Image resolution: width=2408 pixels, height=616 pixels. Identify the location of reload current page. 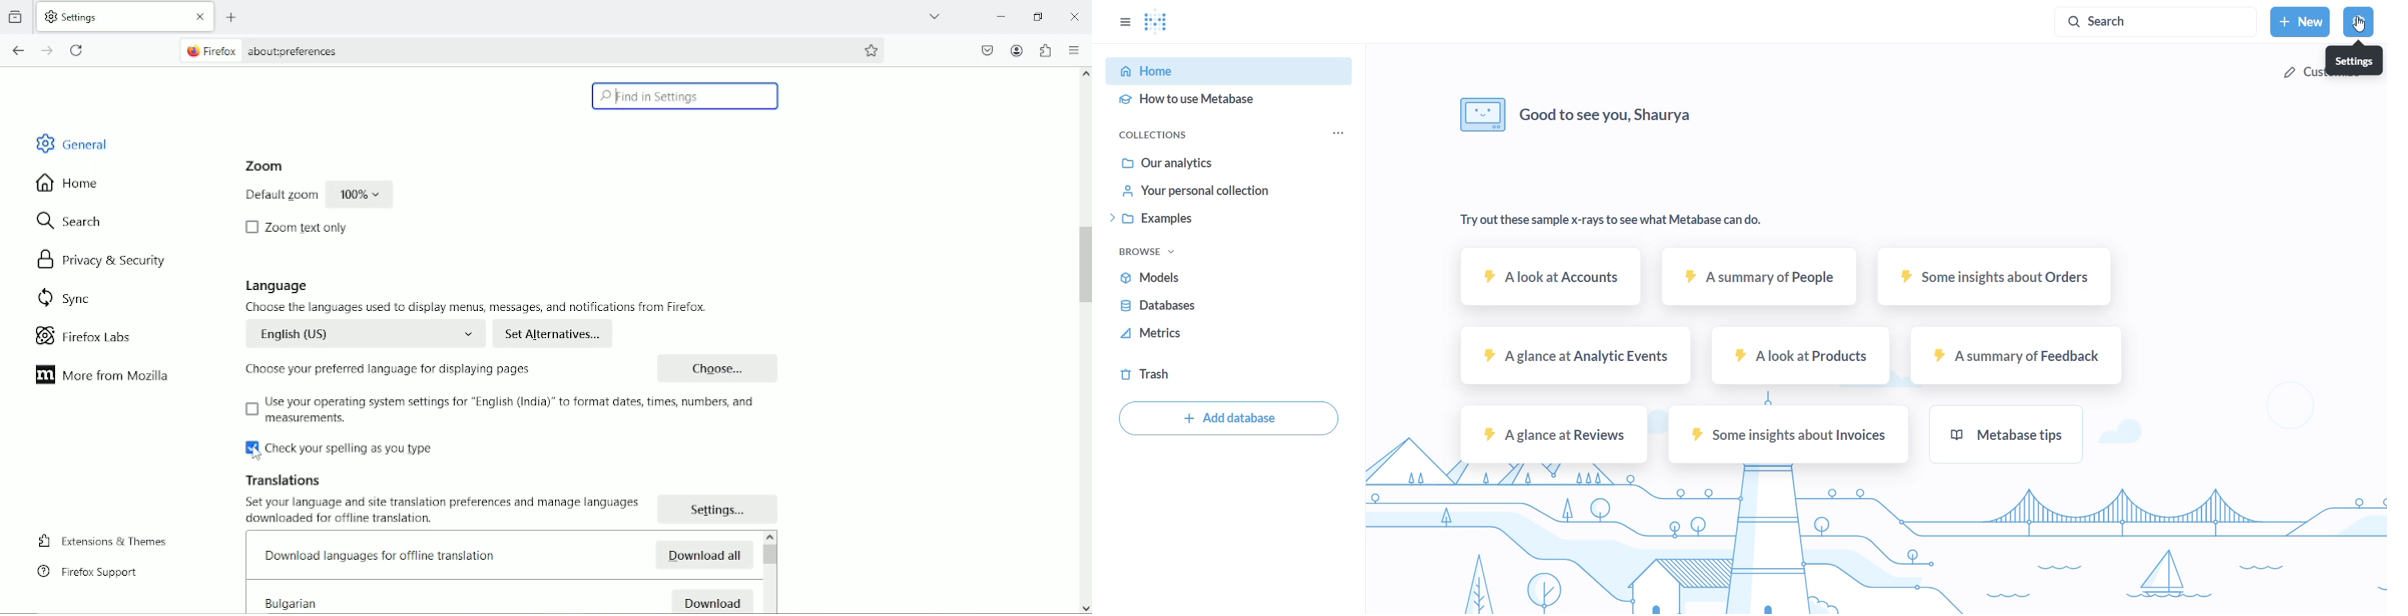
(77, 49).